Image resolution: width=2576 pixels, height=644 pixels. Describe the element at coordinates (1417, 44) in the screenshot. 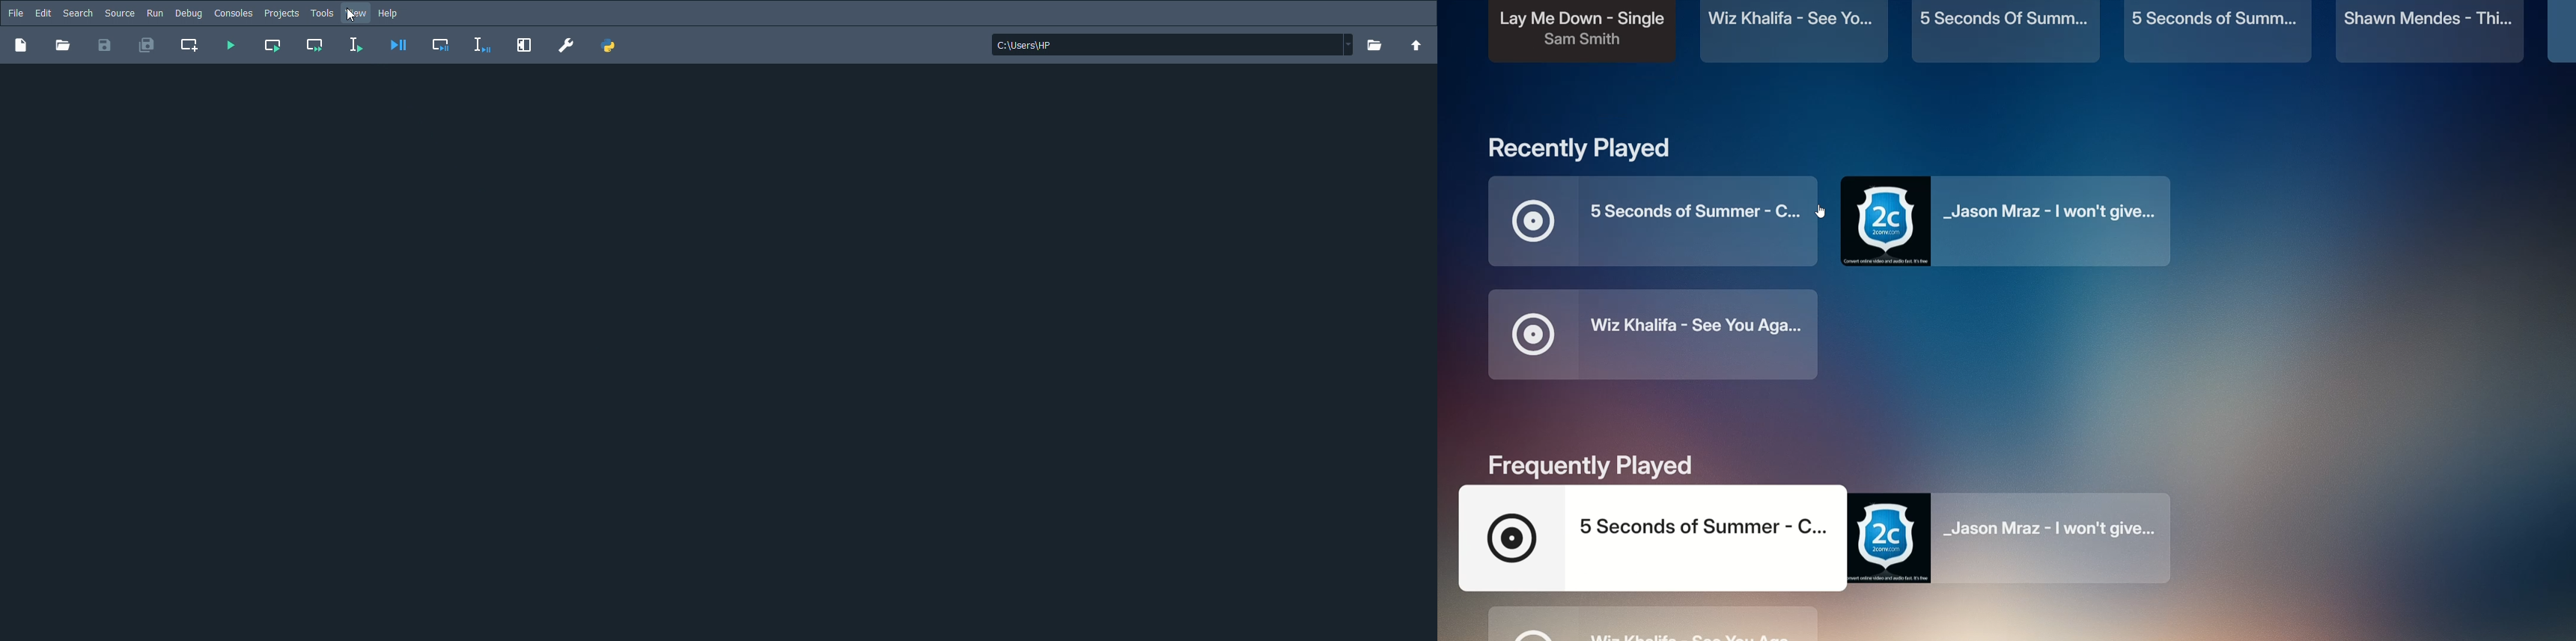

I see `Change to parent directory` at that location.